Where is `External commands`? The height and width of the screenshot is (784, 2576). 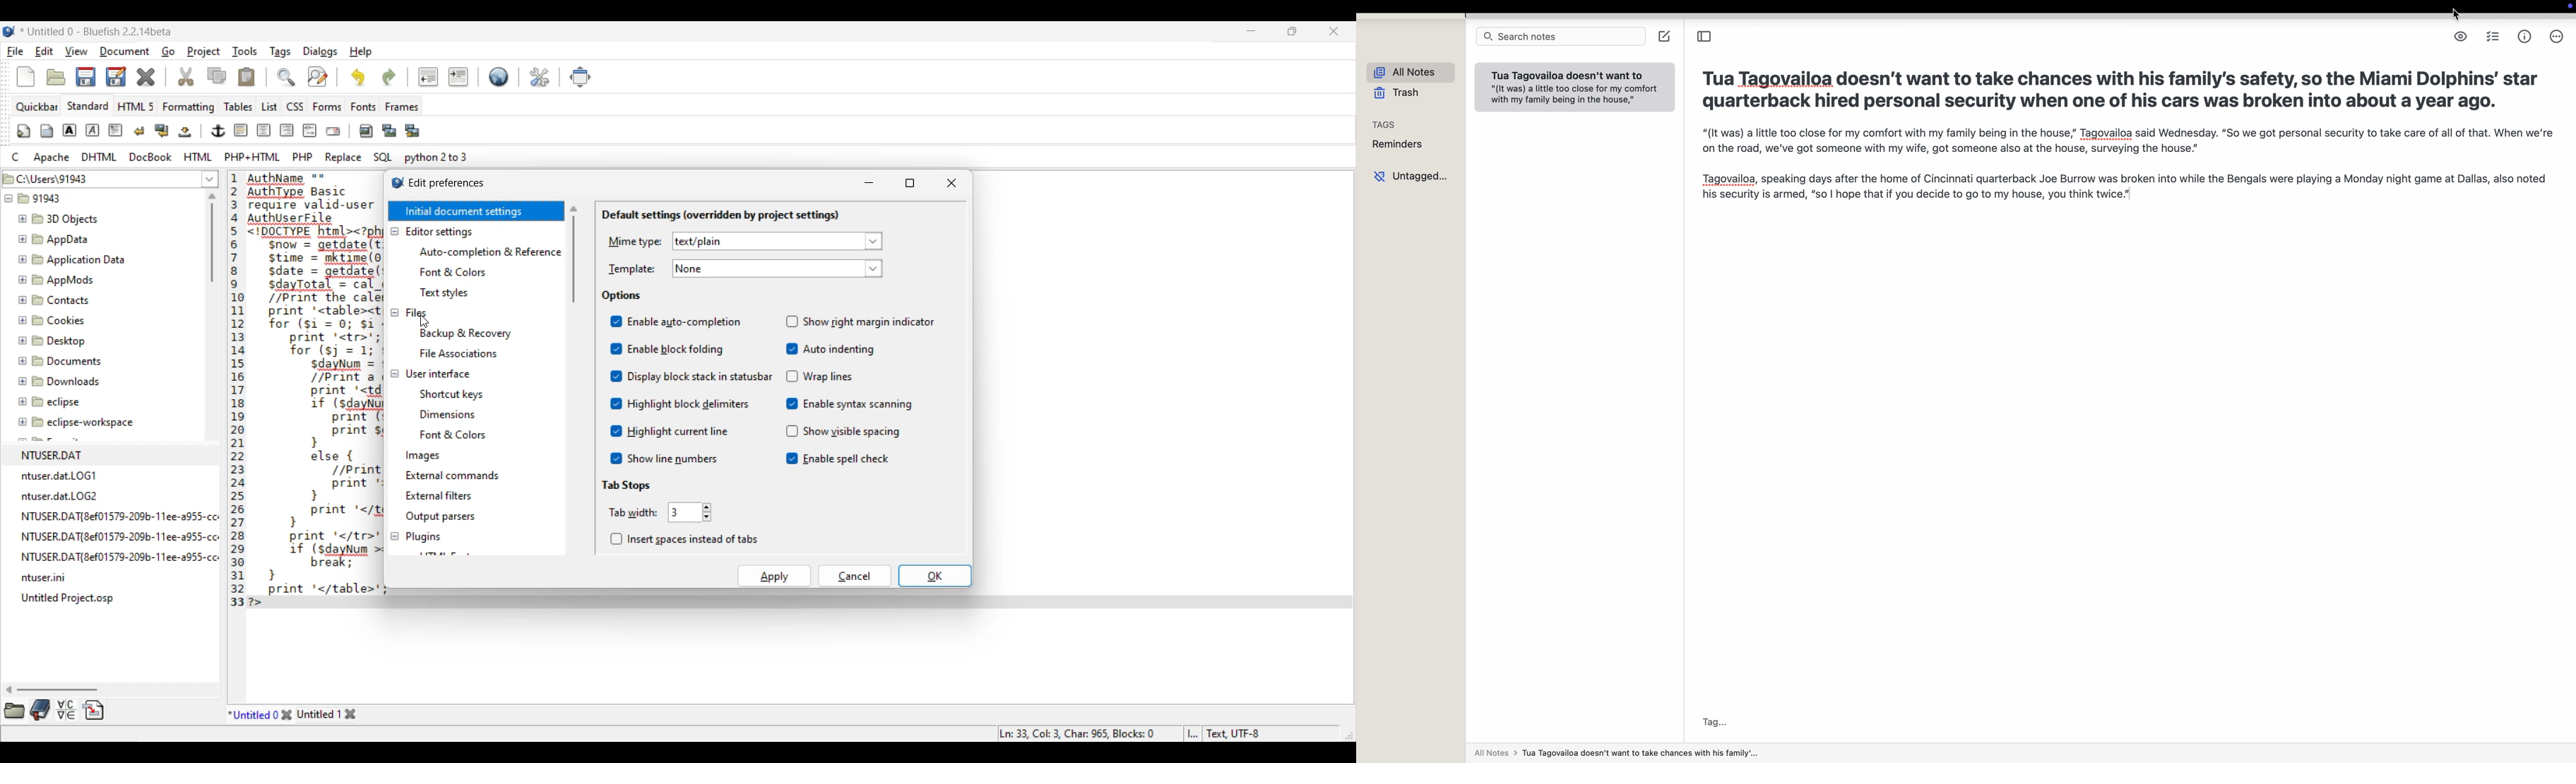
External commands is located at coordinates (453, 475).